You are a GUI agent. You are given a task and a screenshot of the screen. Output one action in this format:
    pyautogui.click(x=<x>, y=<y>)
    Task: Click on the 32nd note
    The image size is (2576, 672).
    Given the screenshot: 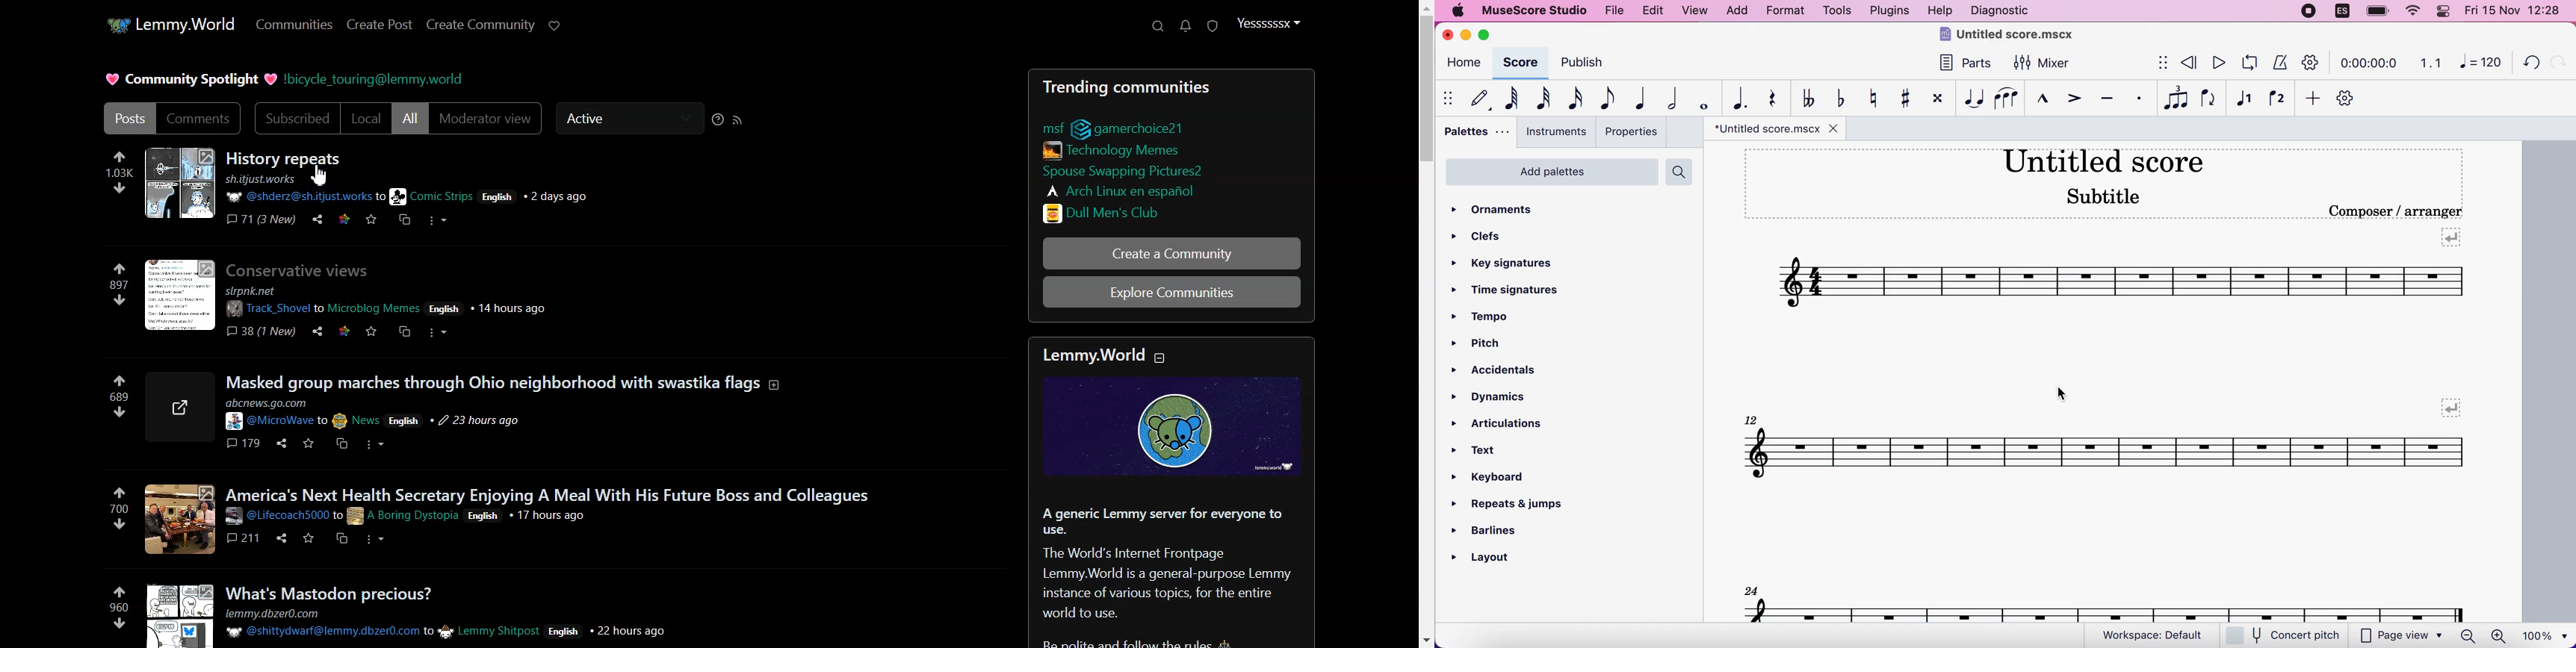 What is the action you would take?
    pyautogui.click(x=1544, y=98)
    